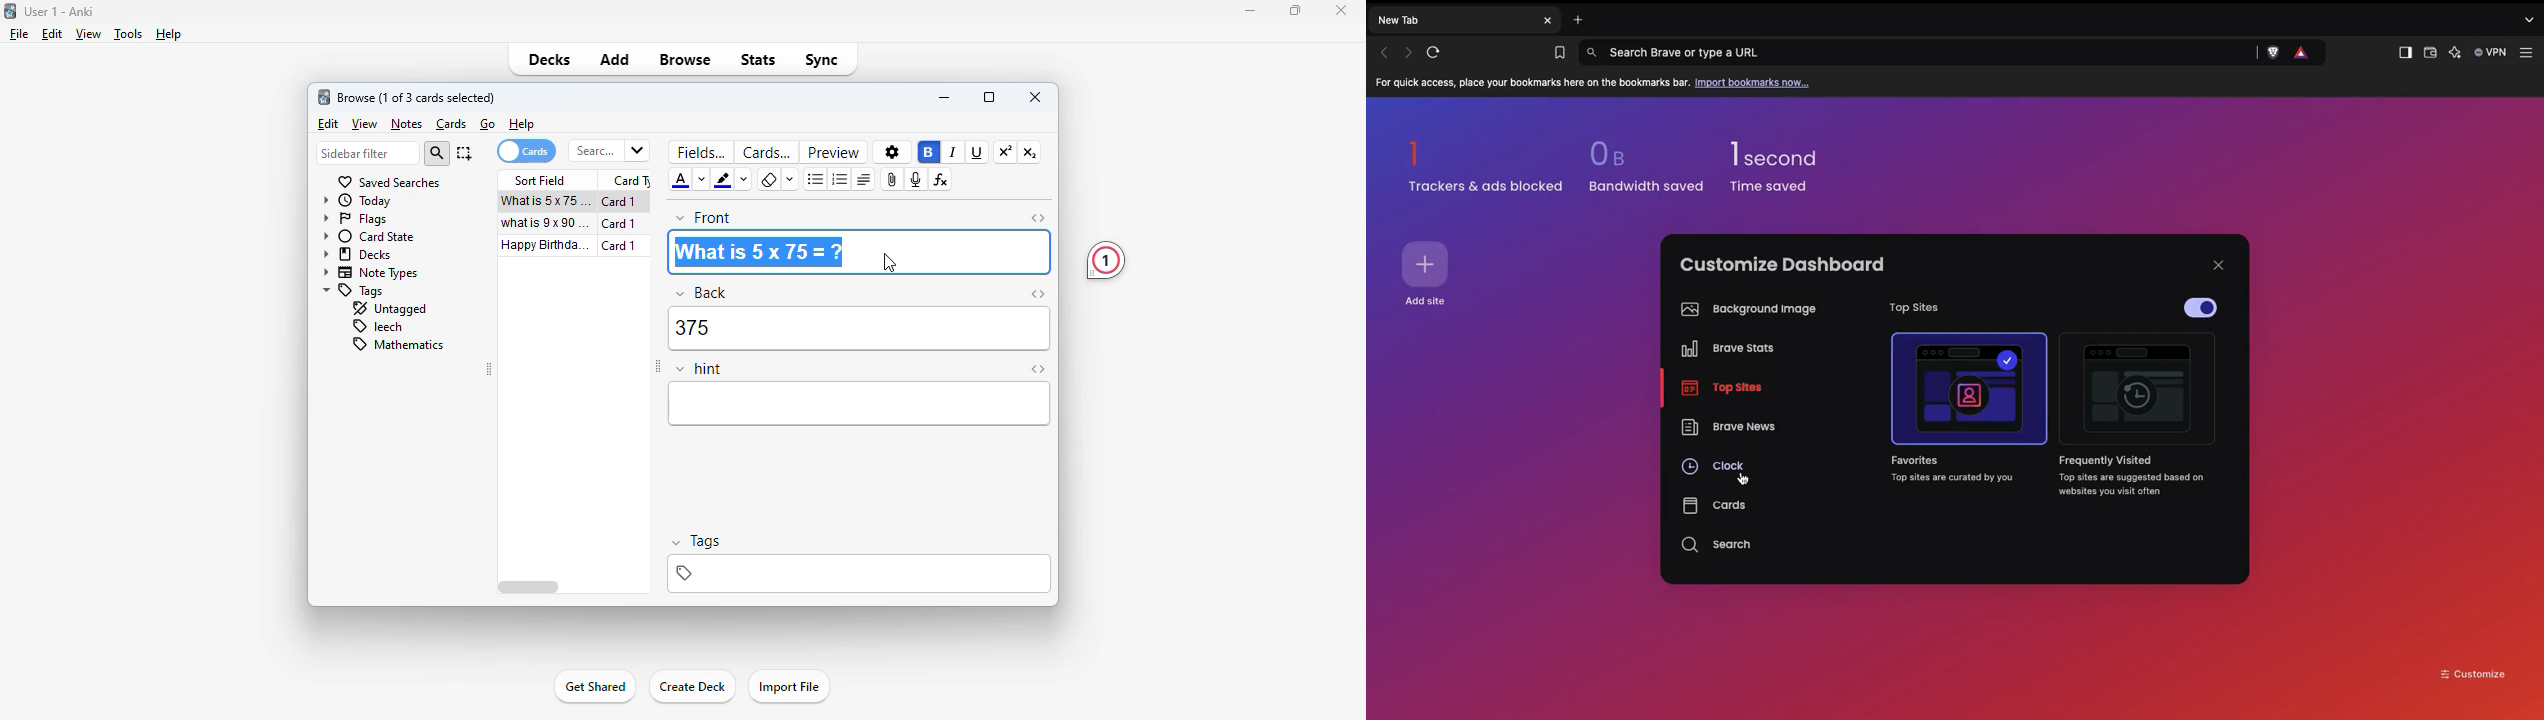 The width and height of the screenshot is (2548, 728). I want to click on New tab, so click(1453, 19).